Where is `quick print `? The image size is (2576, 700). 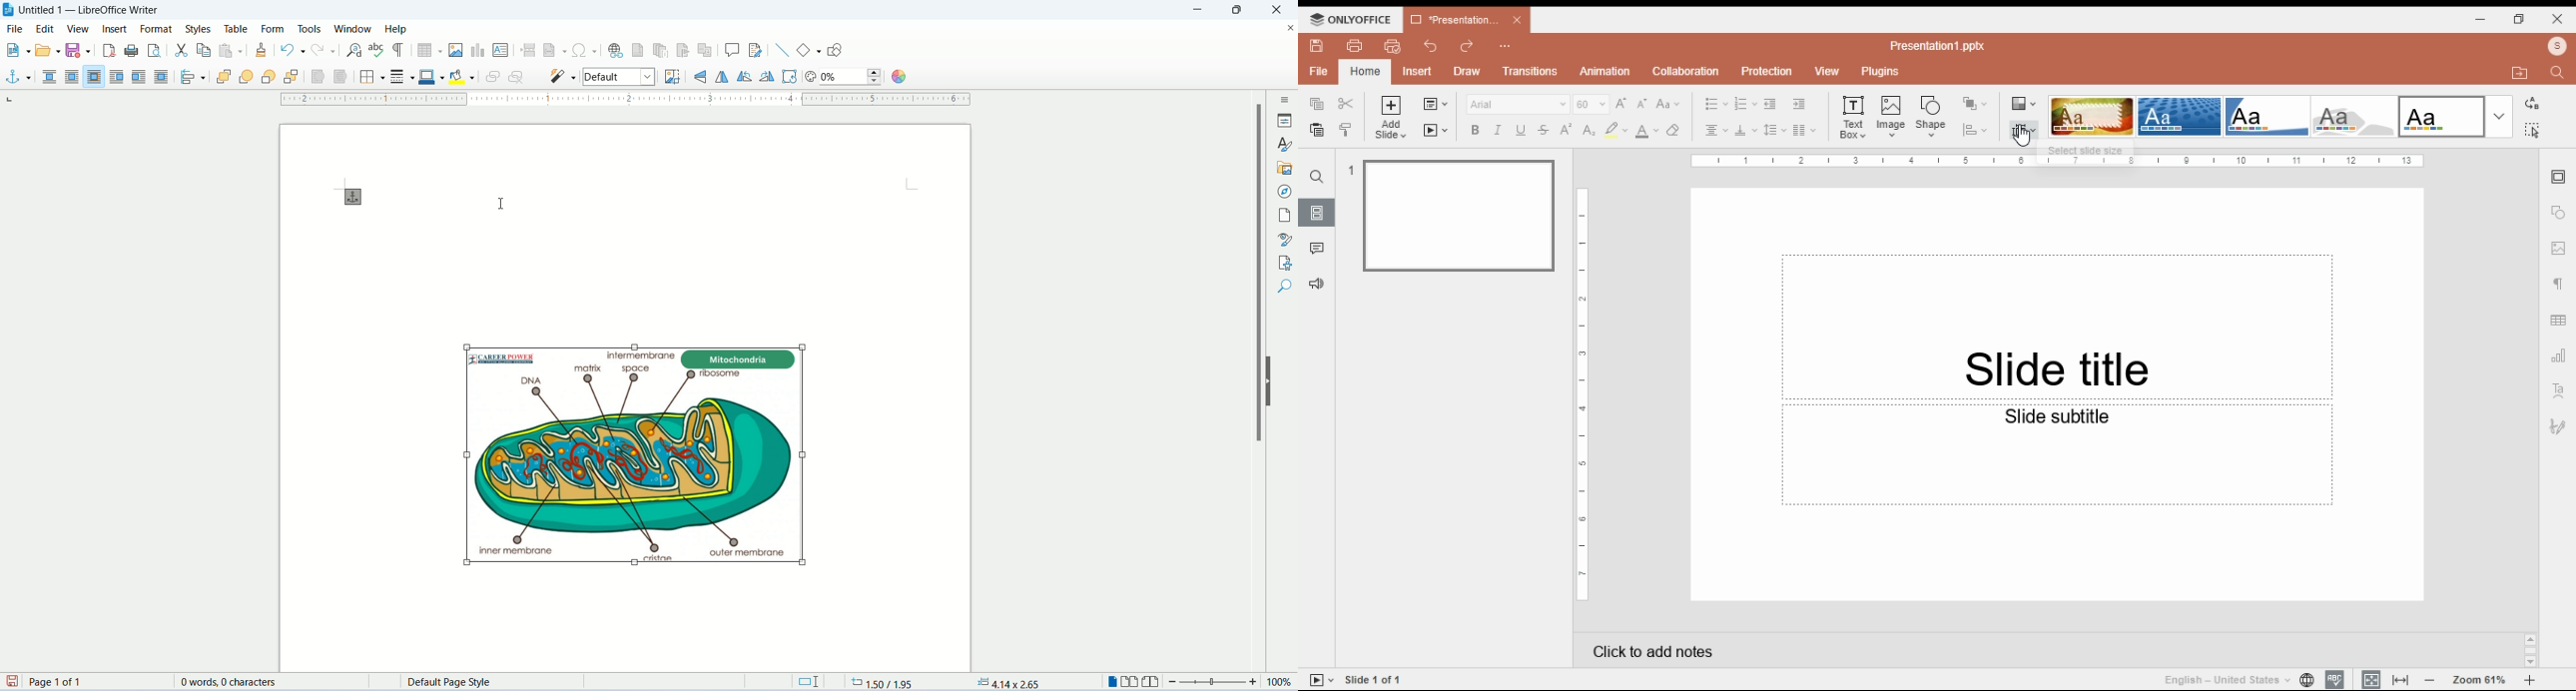
quick print  is located at coordinates (1393, 46).